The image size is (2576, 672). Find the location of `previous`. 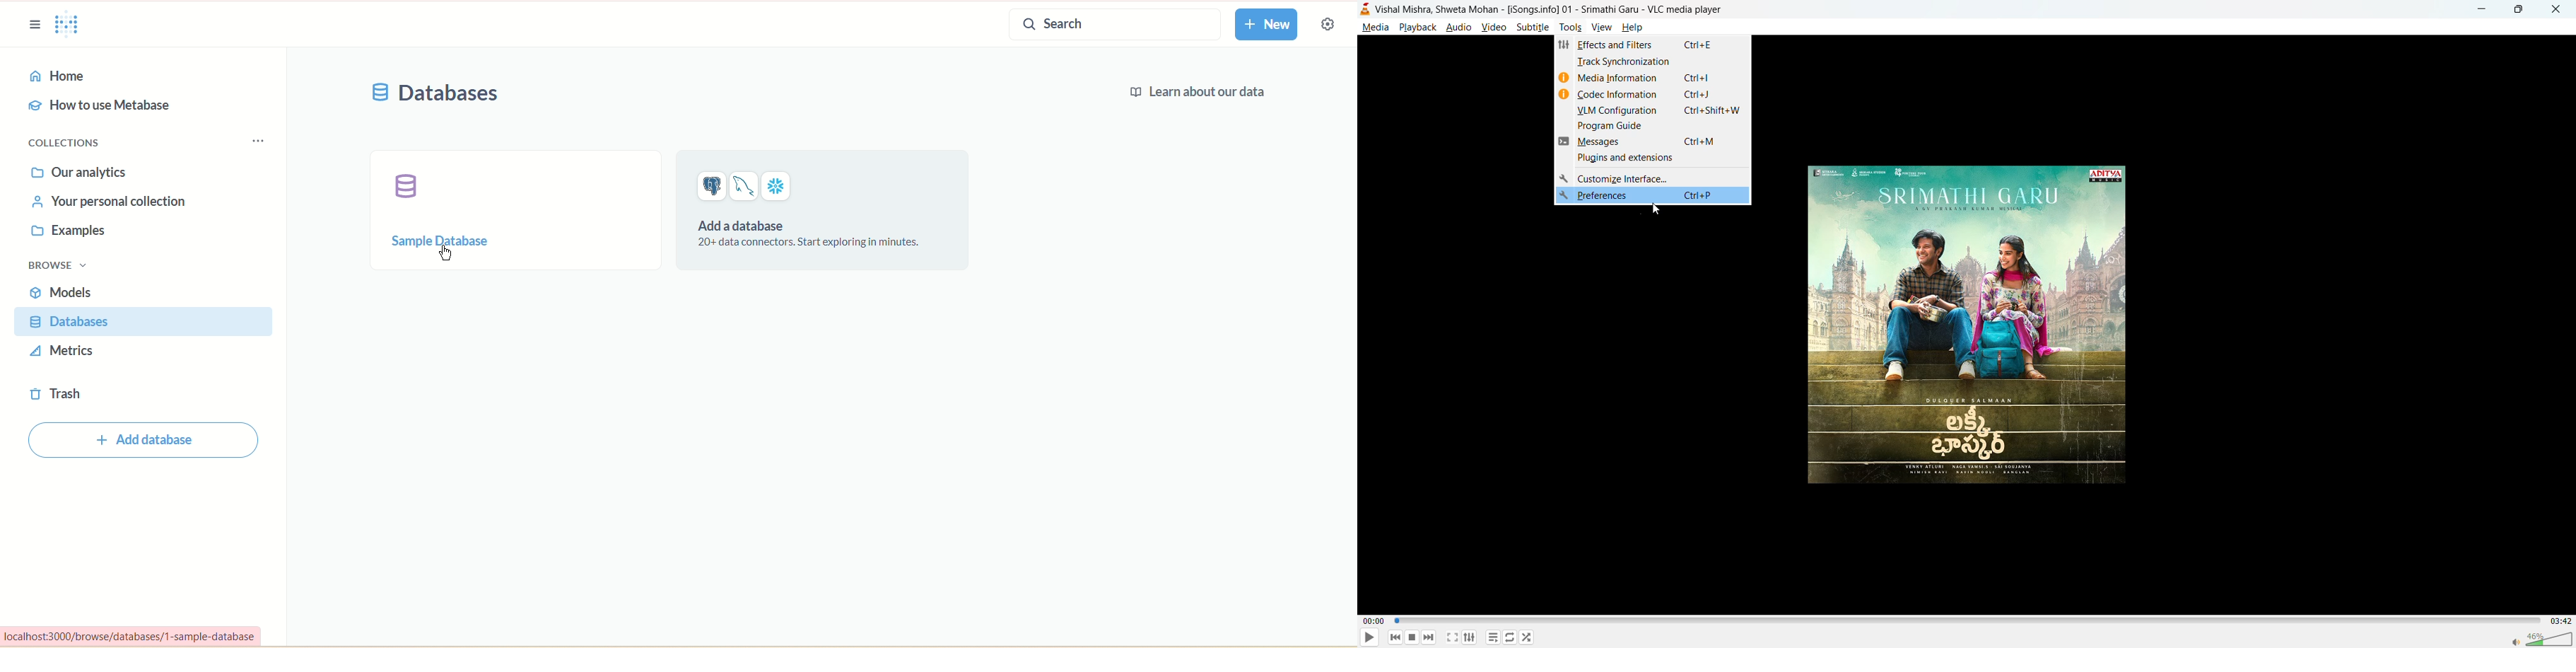

previous is located at coordinates (1396, 637).